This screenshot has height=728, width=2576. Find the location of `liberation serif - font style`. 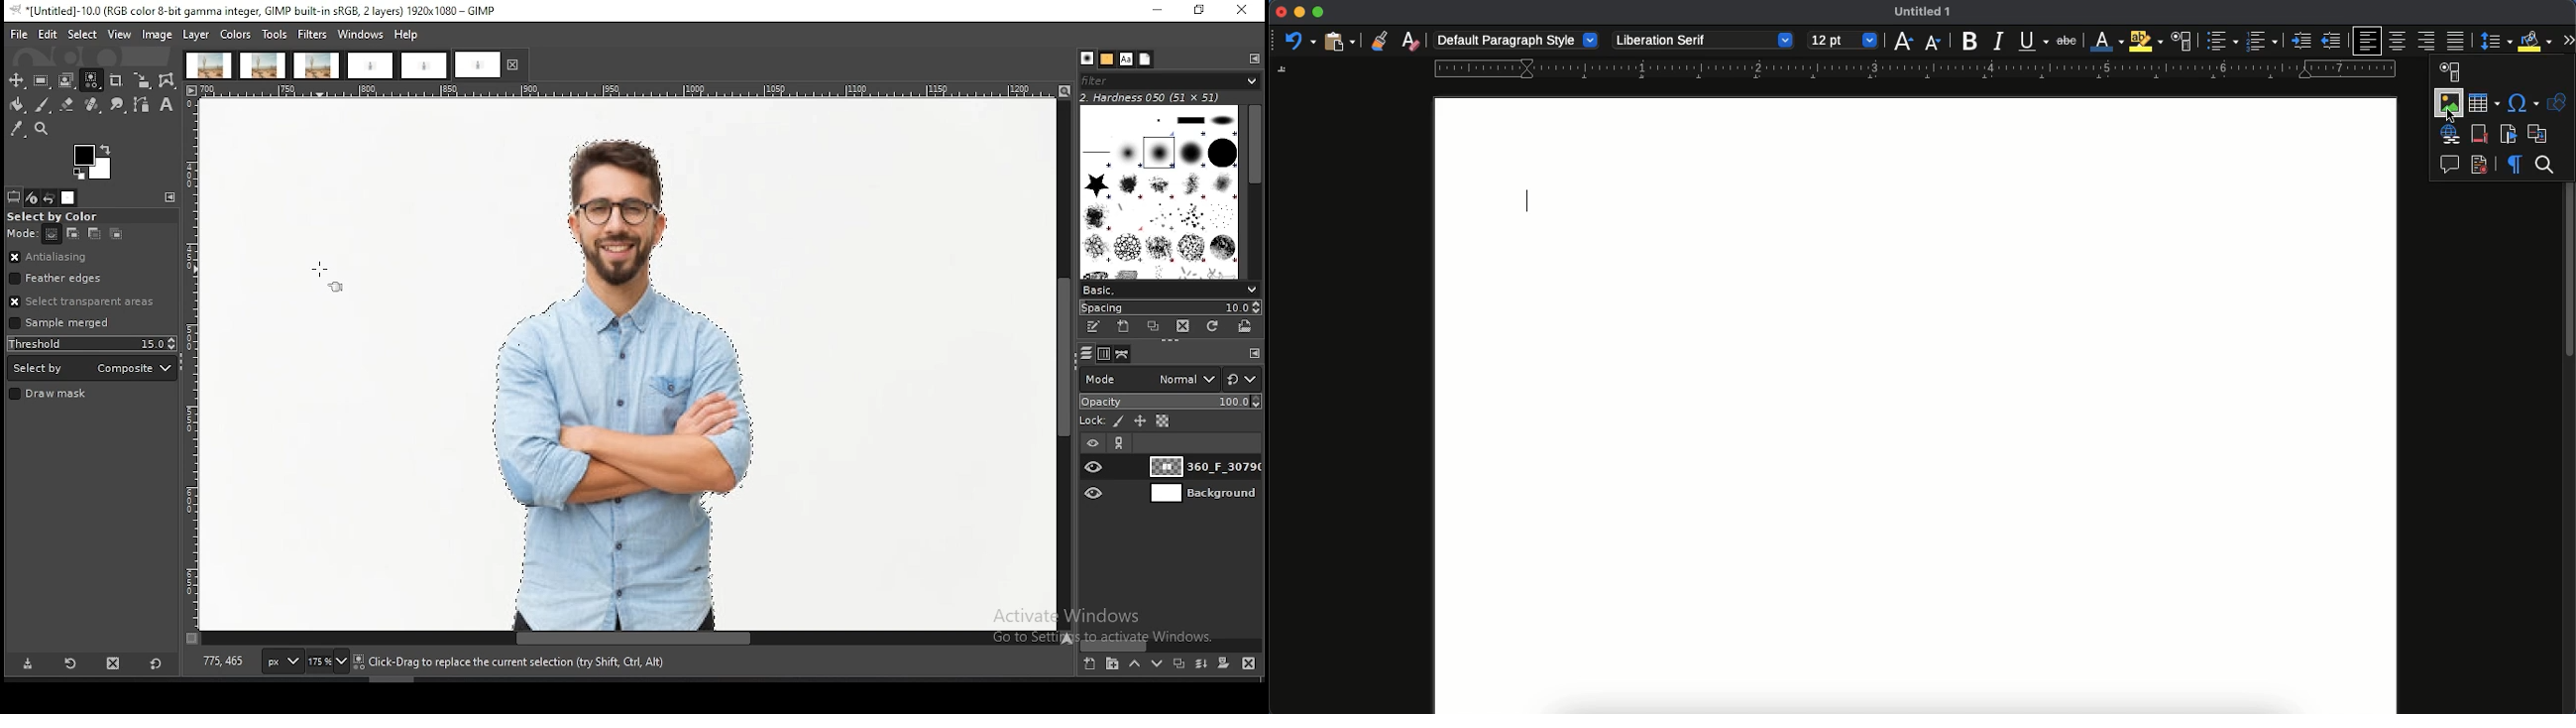

liberation serif - font style is located at coordinates (1704, 41).